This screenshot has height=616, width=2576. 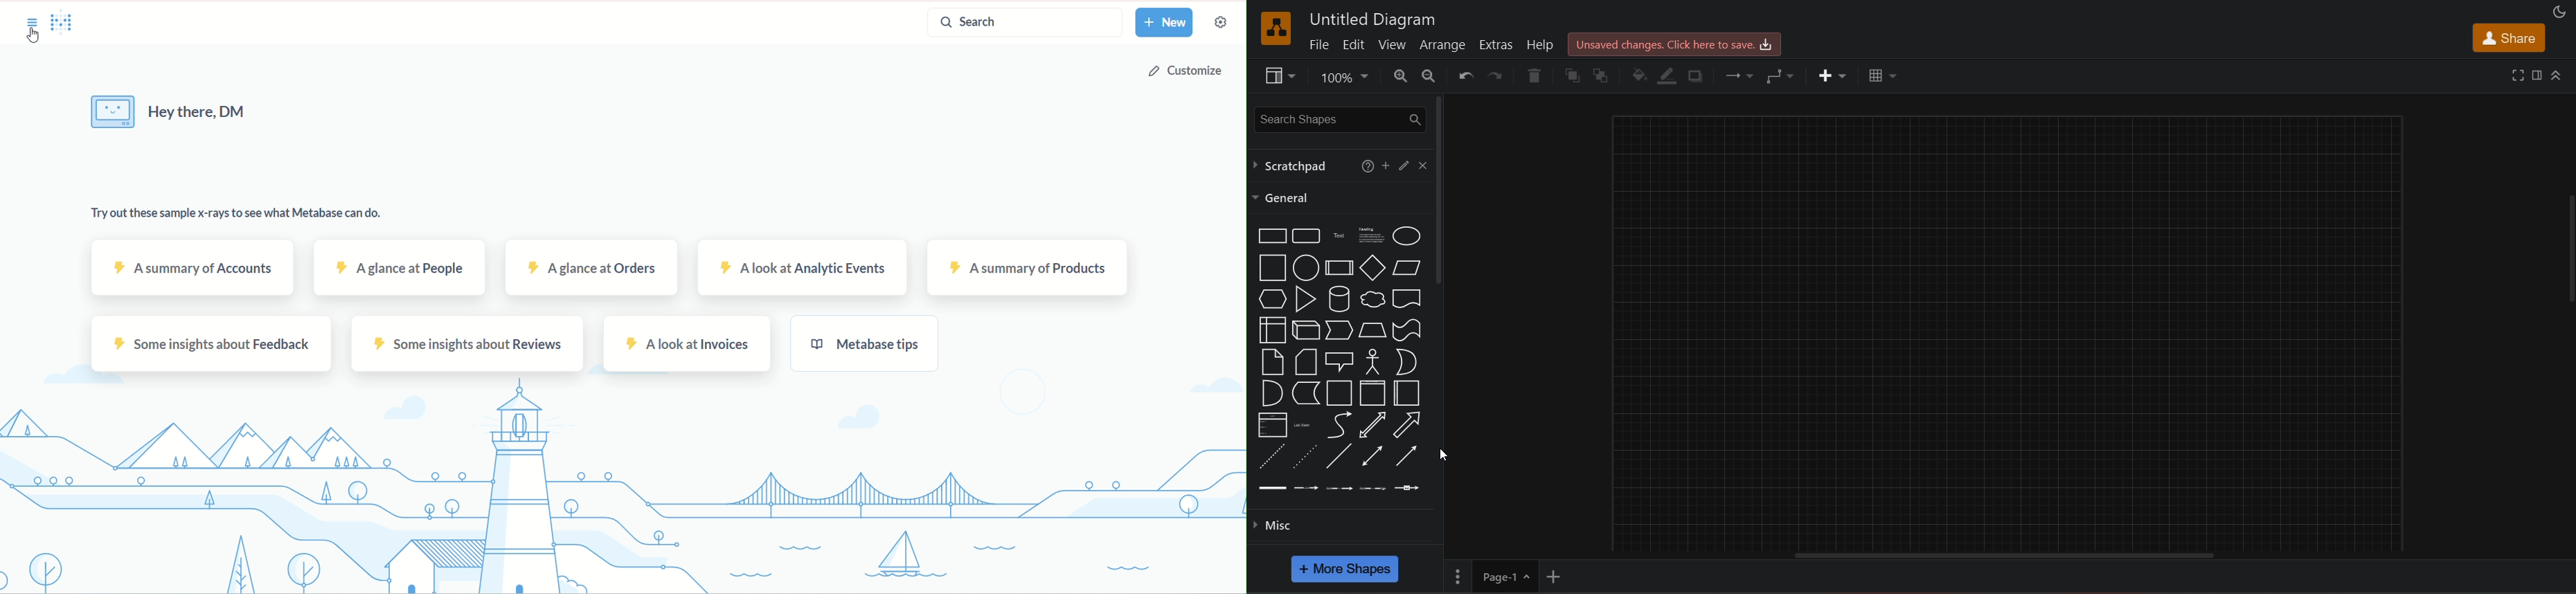 I want to click on dotted line, so click(x=1307, y=456).